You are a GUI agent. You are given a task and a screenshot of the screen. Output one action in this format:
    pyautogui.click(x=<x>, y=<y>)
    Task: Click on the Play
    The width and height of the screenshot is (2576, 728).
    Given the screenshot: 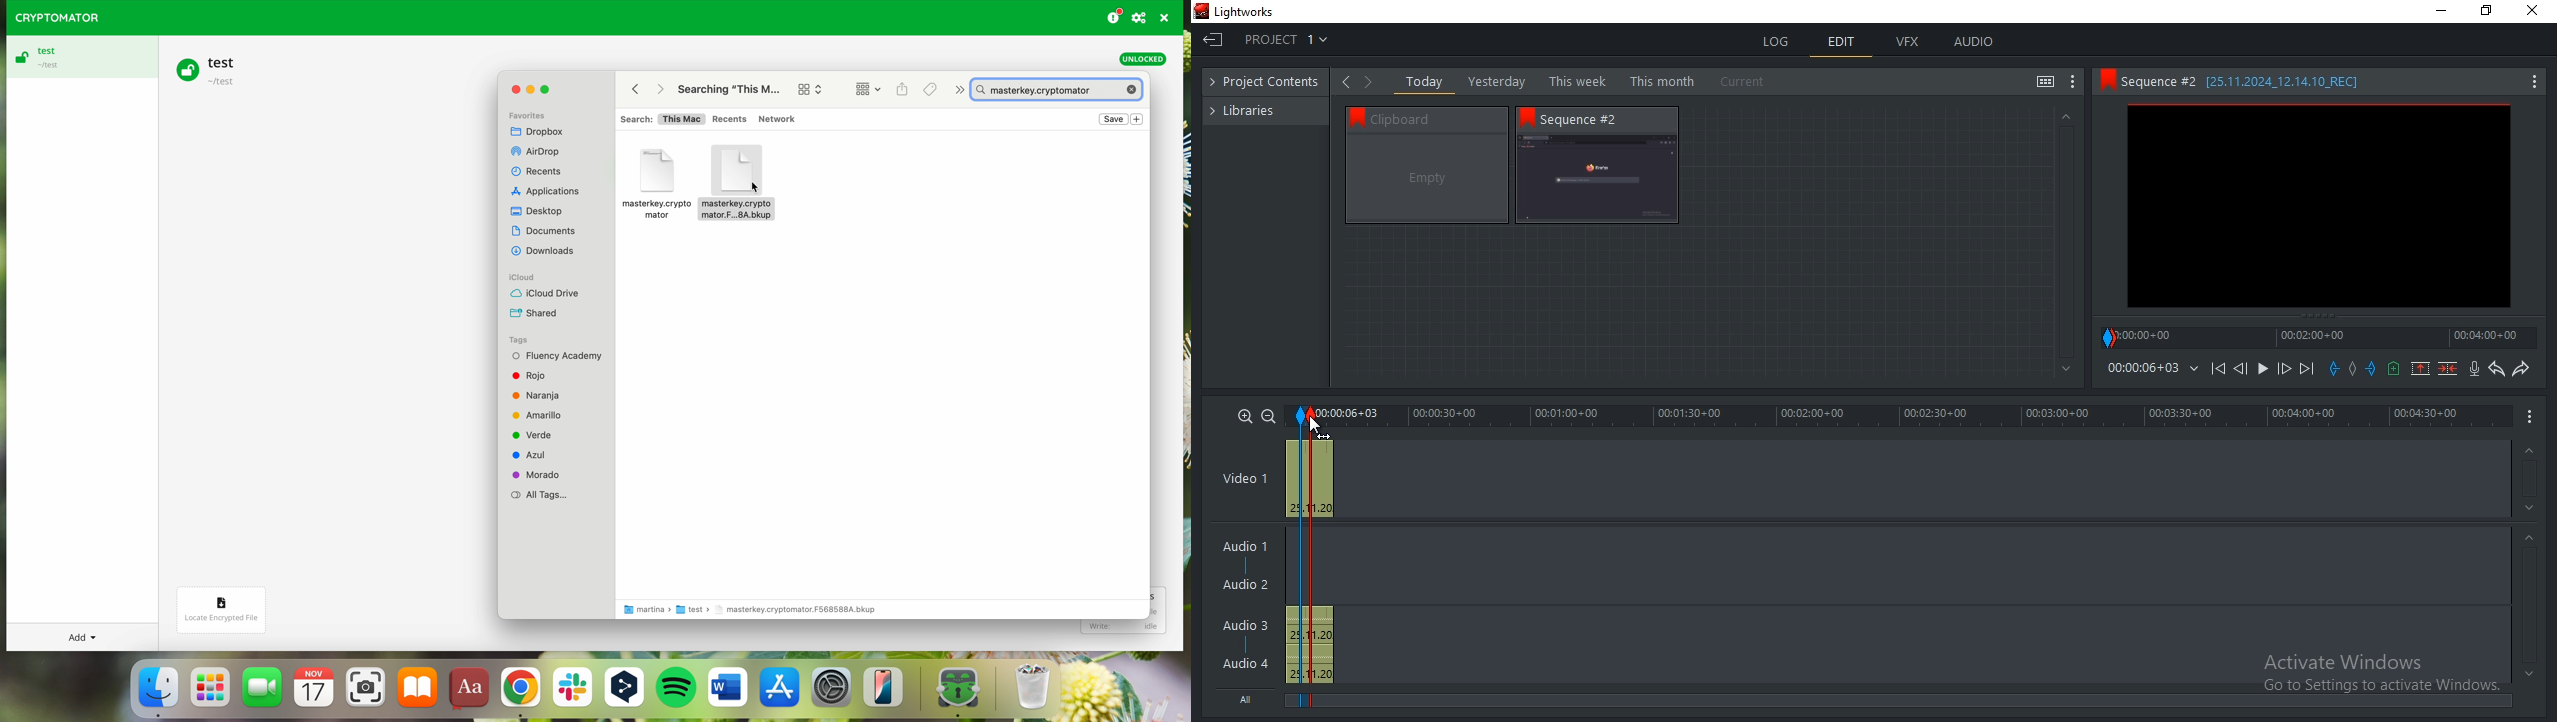 What is the action you would take?
    pyautogui.click(x=2263, y=369)
    